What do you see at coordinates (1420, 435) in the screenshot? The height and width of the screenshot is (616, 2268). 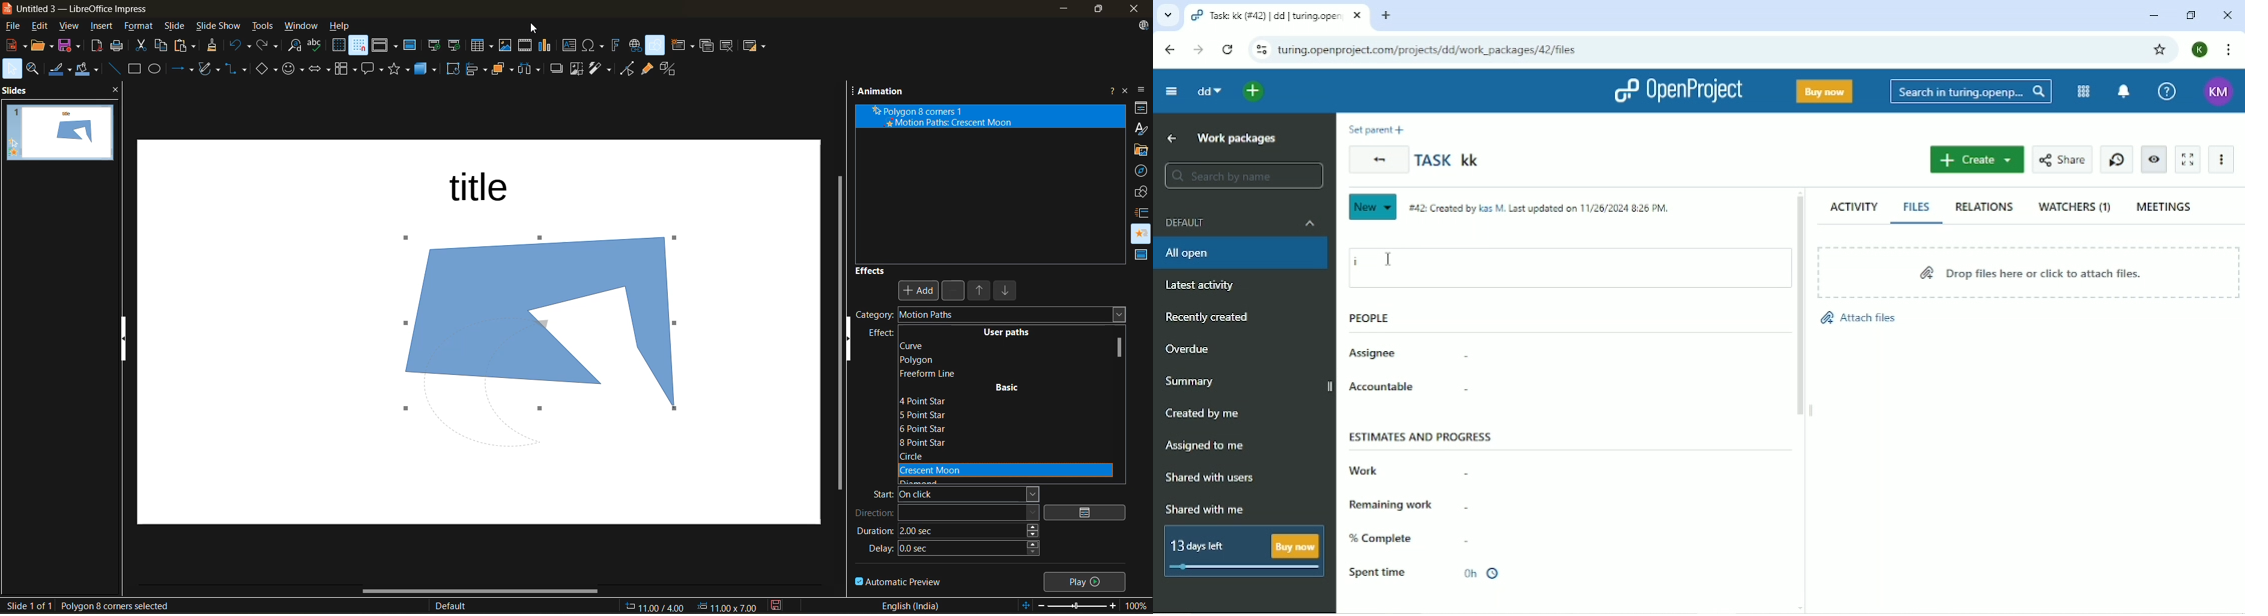 I see `Estimates and progress` at bounding box center [1420, 435].